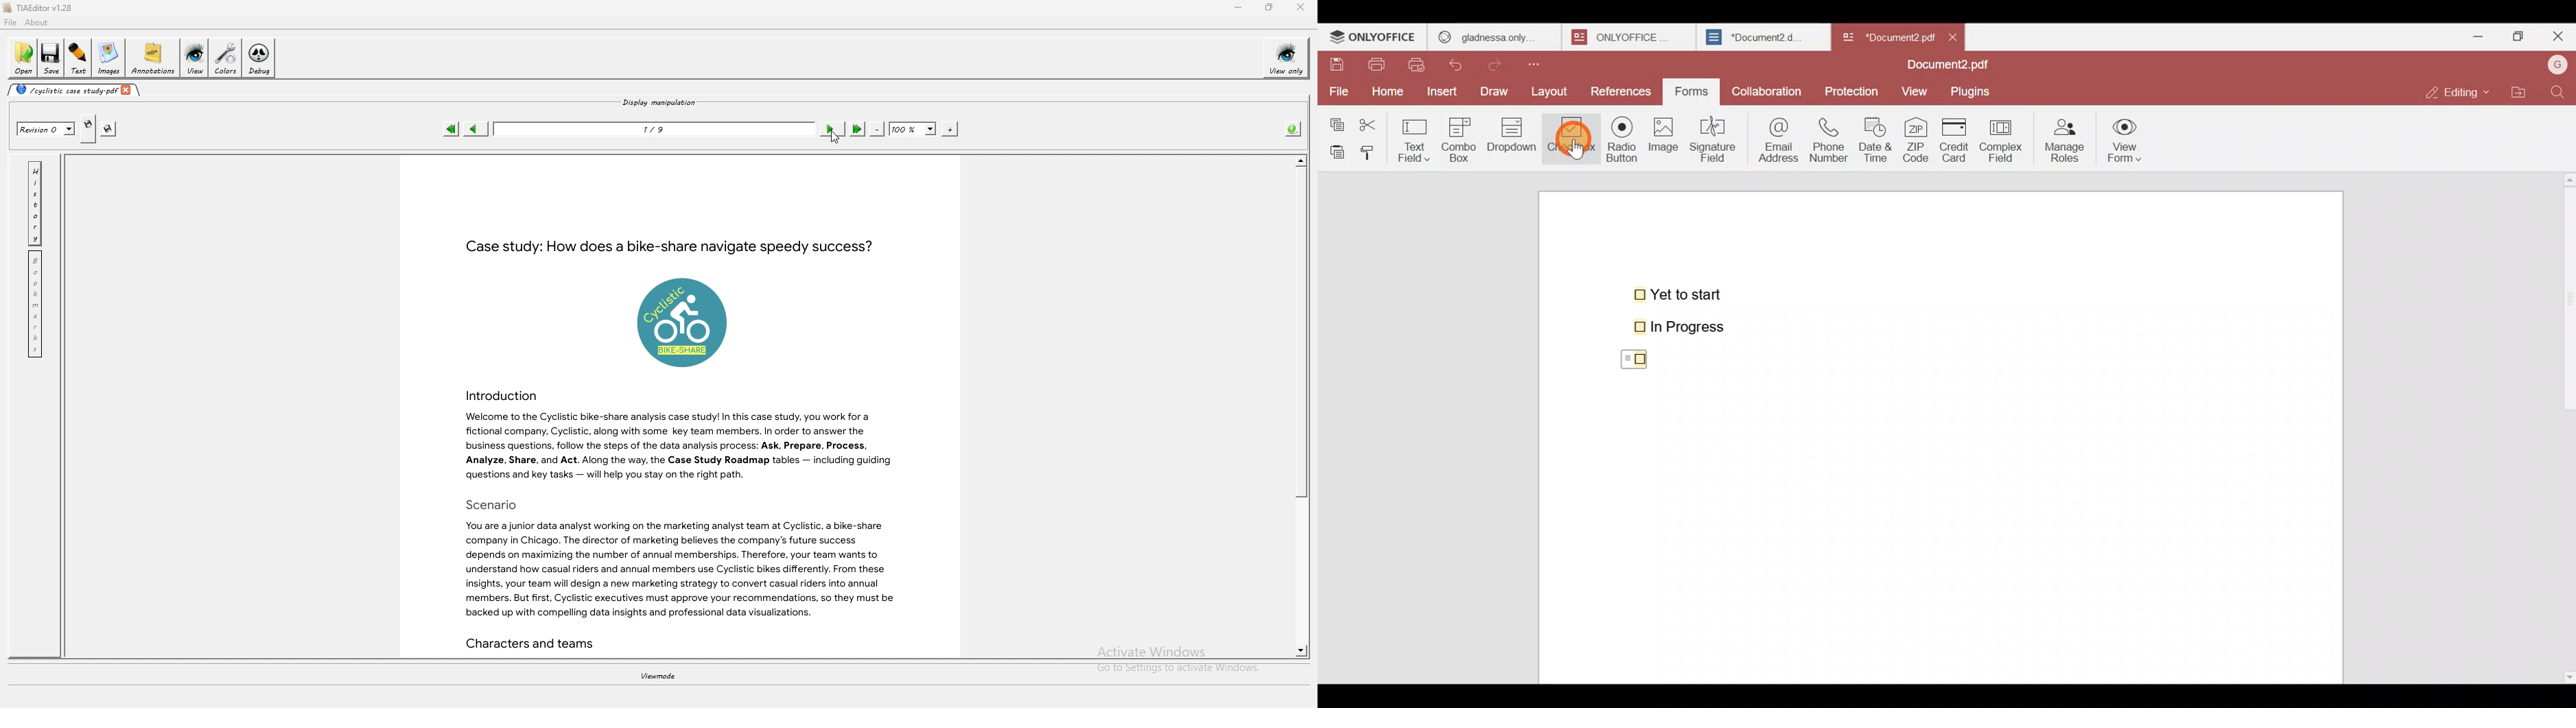 This screenshot has height=728, width=2576. Describe the element at coordinates (1338, 90) in the screenshot. I see `File` at that location.